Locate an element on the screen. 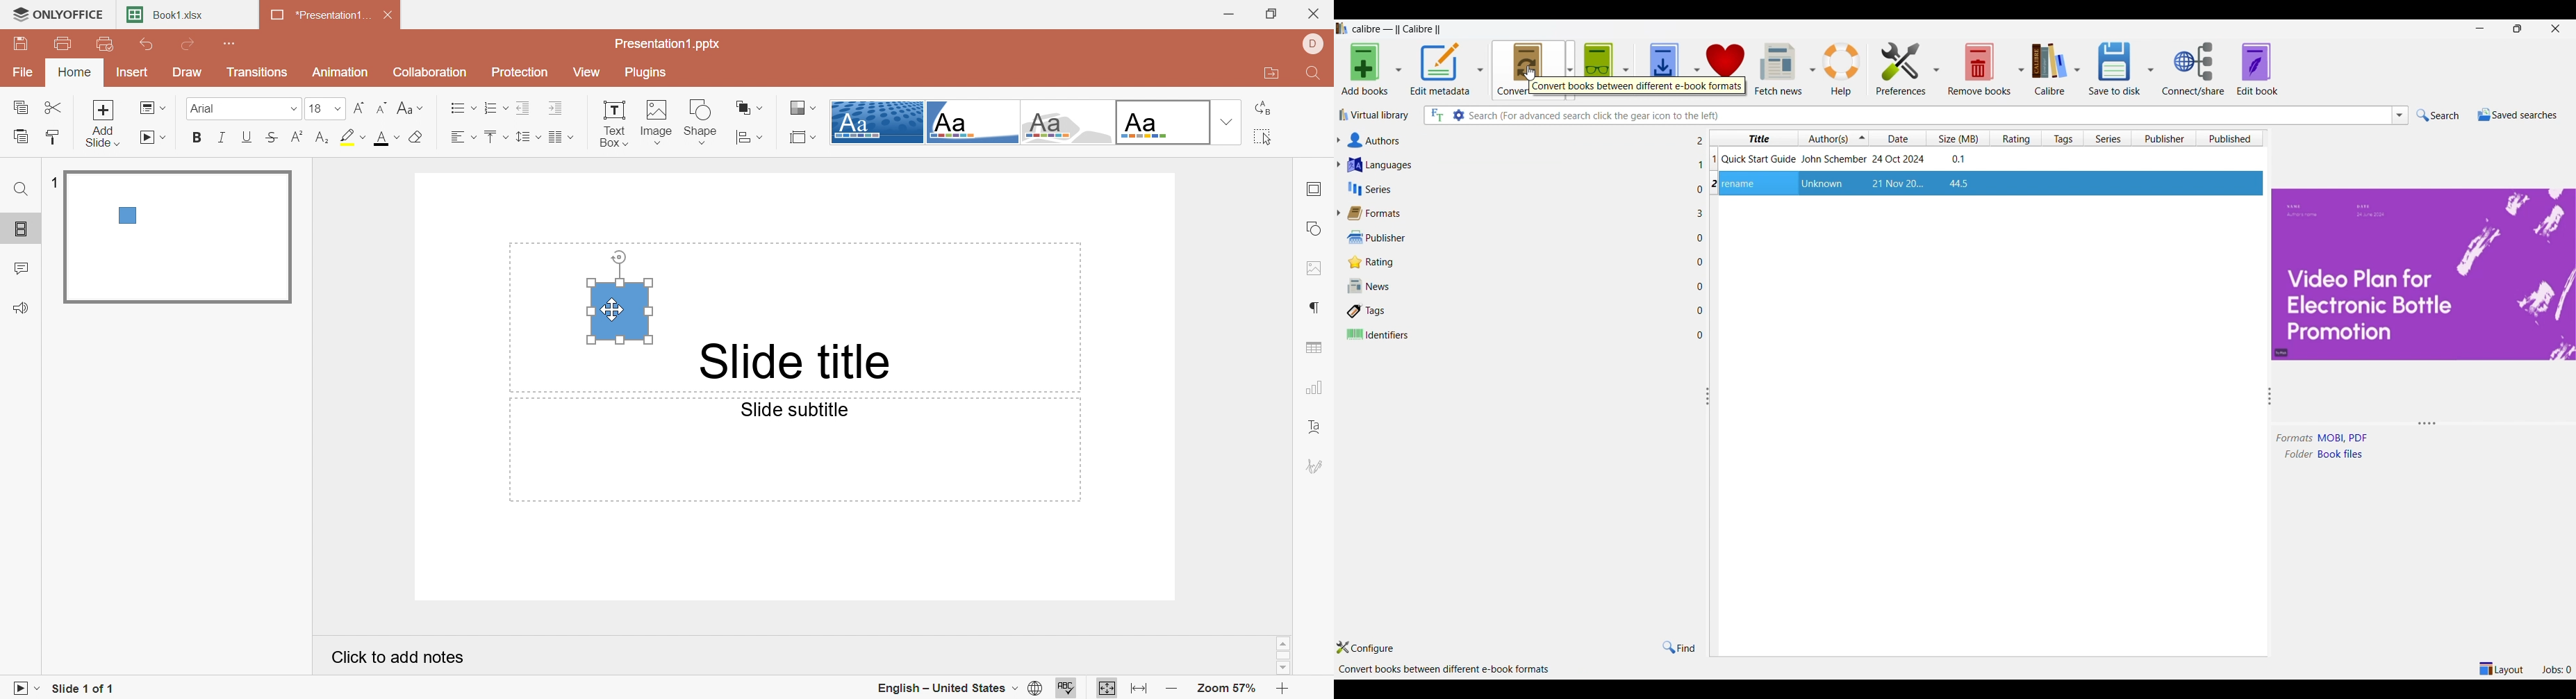 The image size is (2576, 700). Add books is located at coordinates (1364, 69).